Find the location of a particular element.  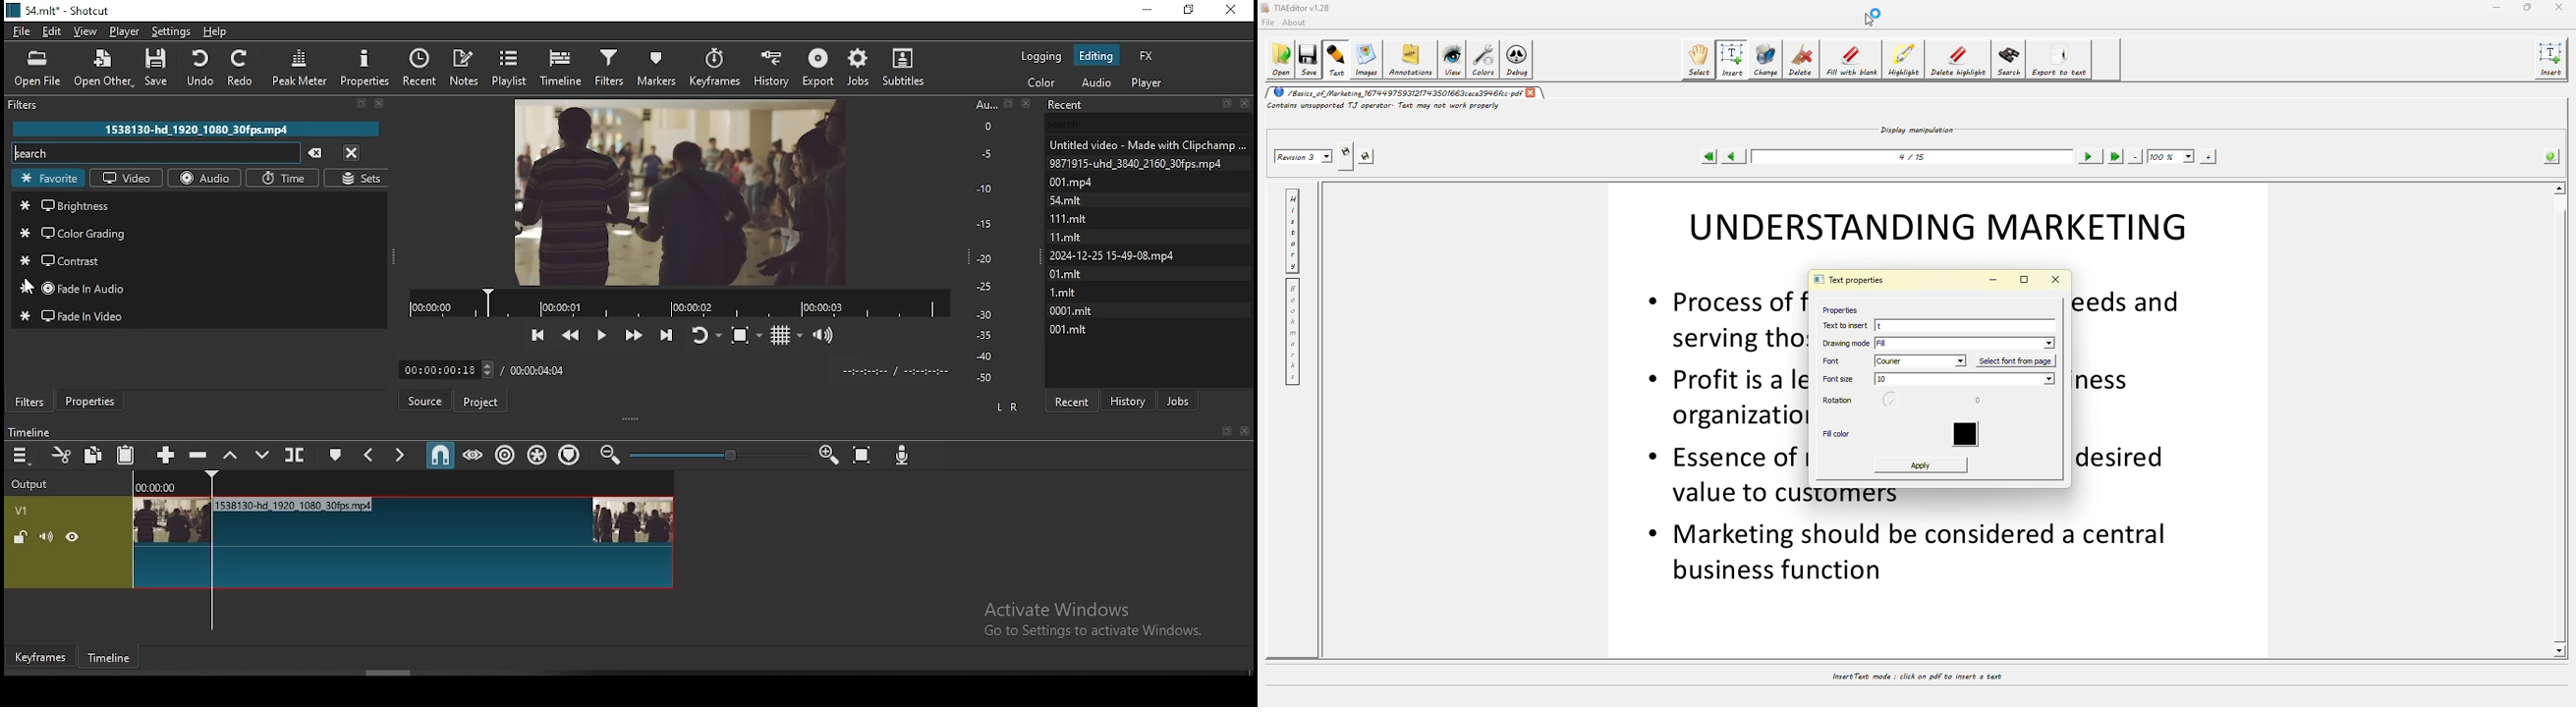

elapsed time is located at coordinates (446, 369).